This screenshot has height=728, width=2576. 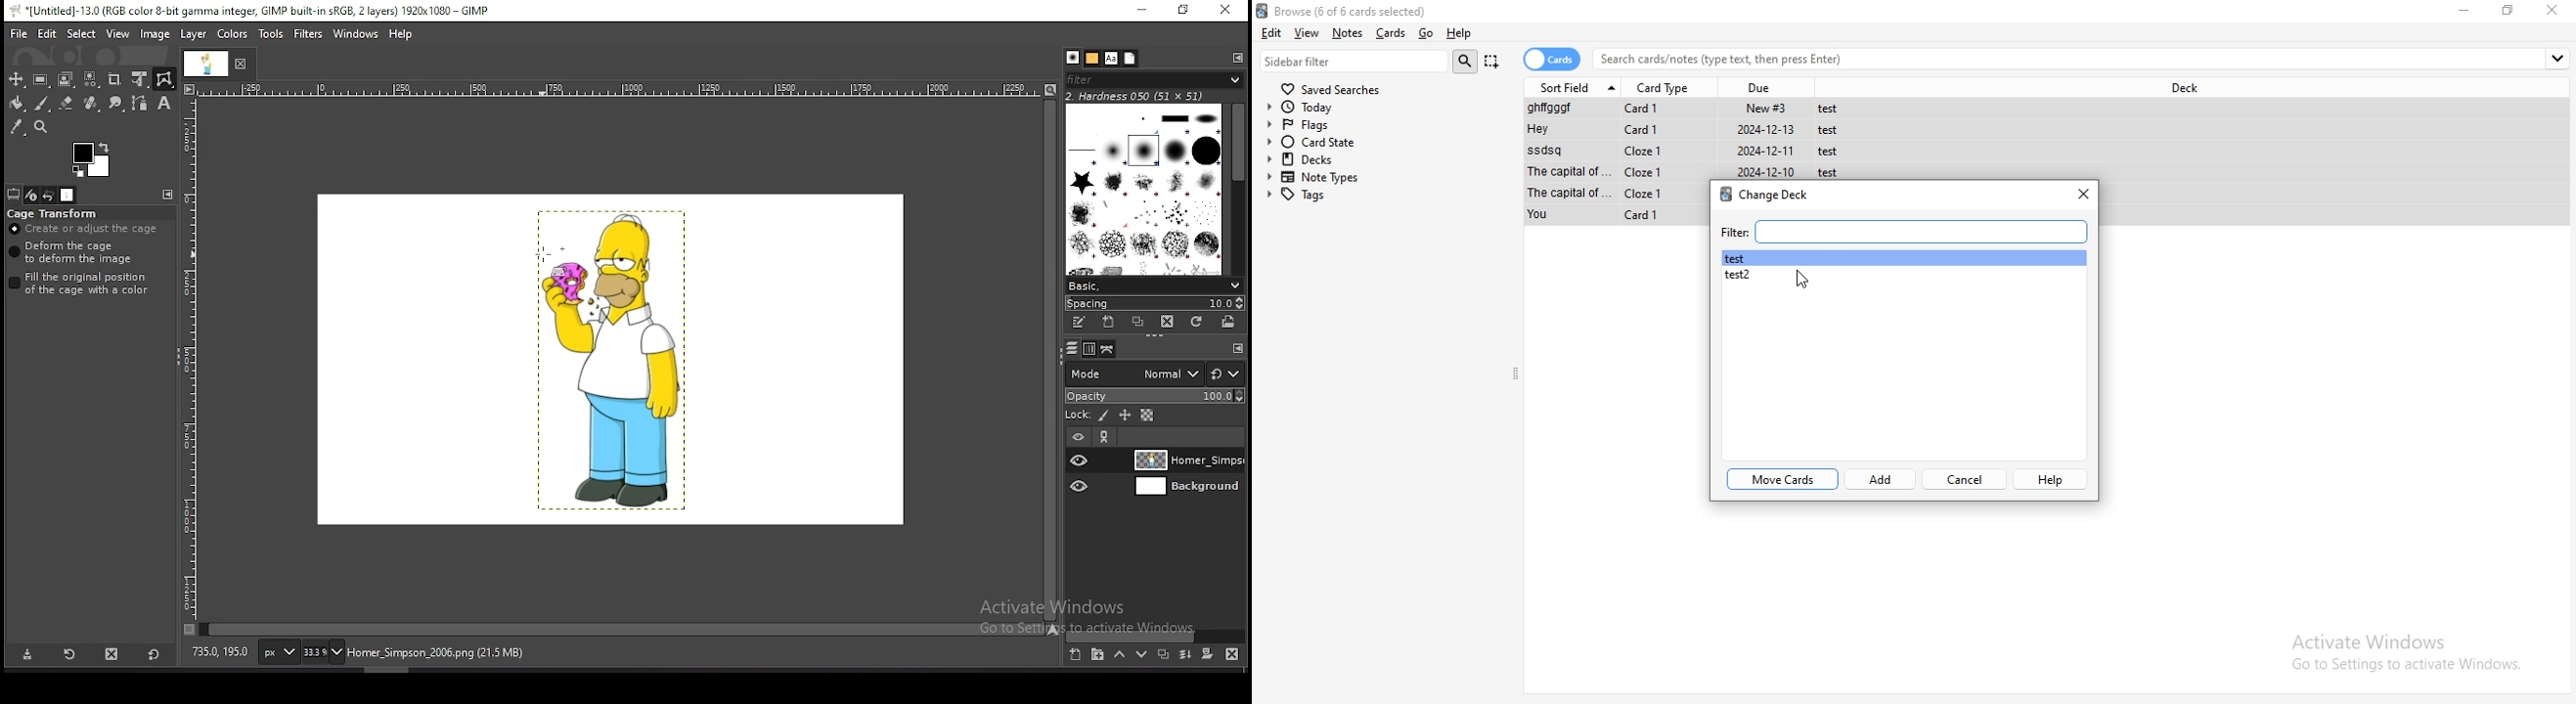 What do you see at coordinates (1766, 85) in the screenshot?
I see `due` at bounding box center [1766, 85].